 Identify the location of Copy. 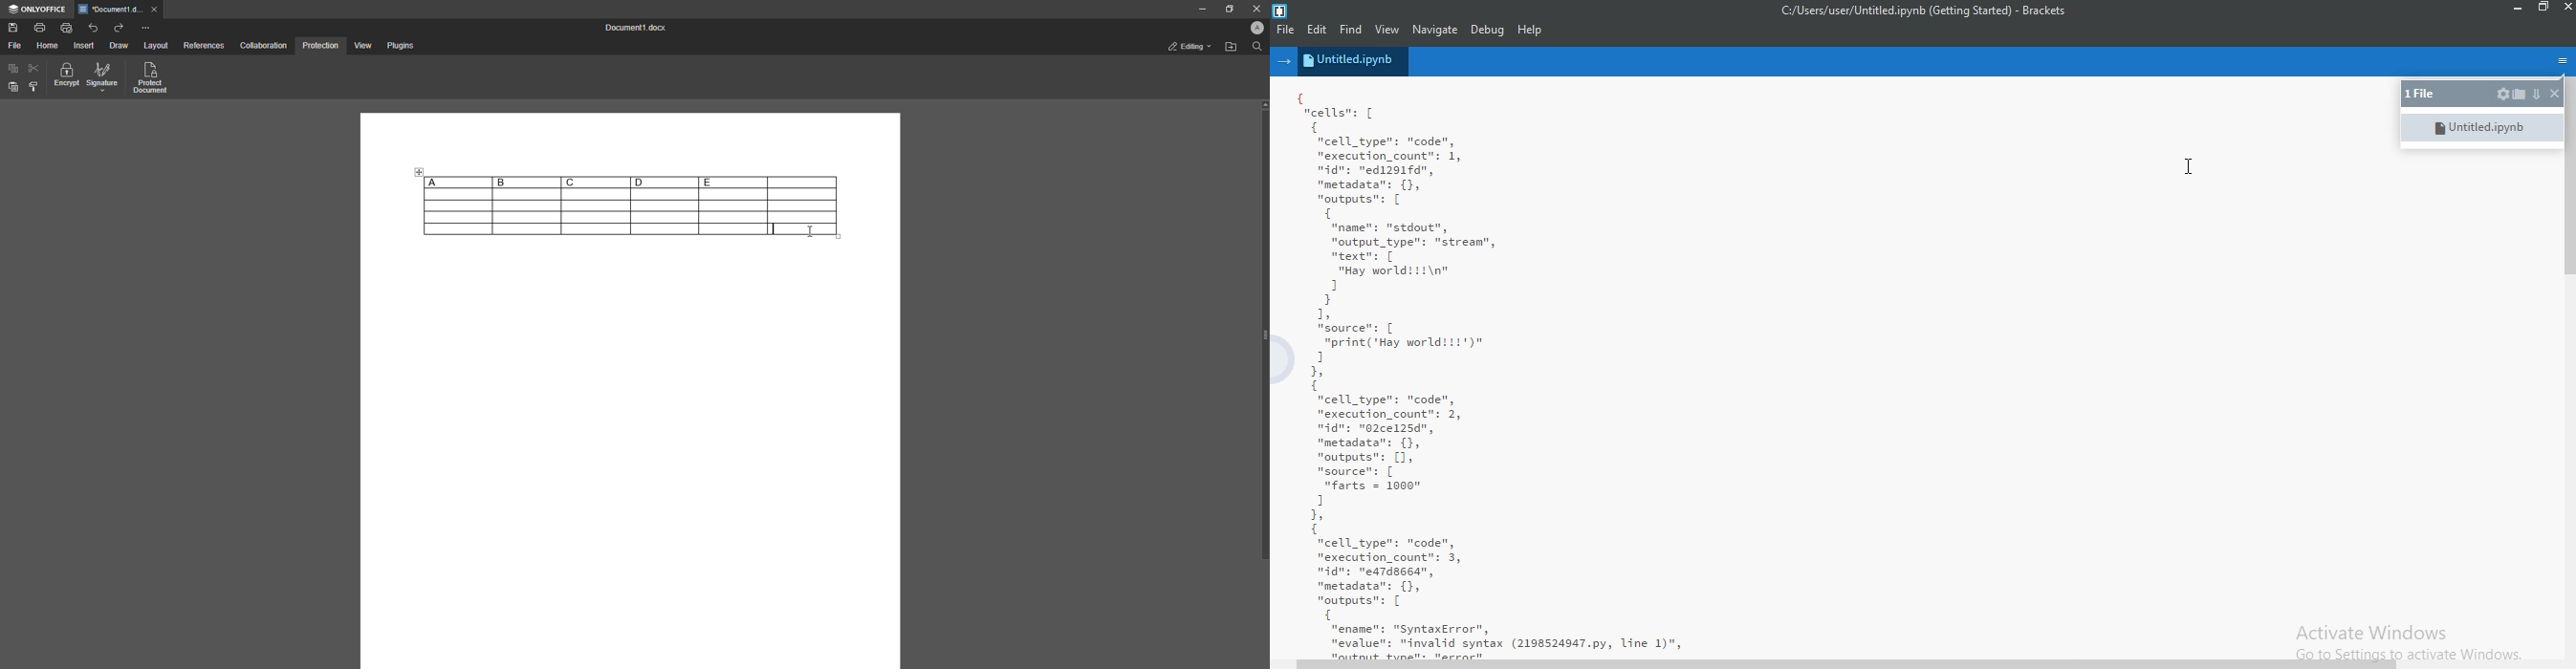
(13, 69).